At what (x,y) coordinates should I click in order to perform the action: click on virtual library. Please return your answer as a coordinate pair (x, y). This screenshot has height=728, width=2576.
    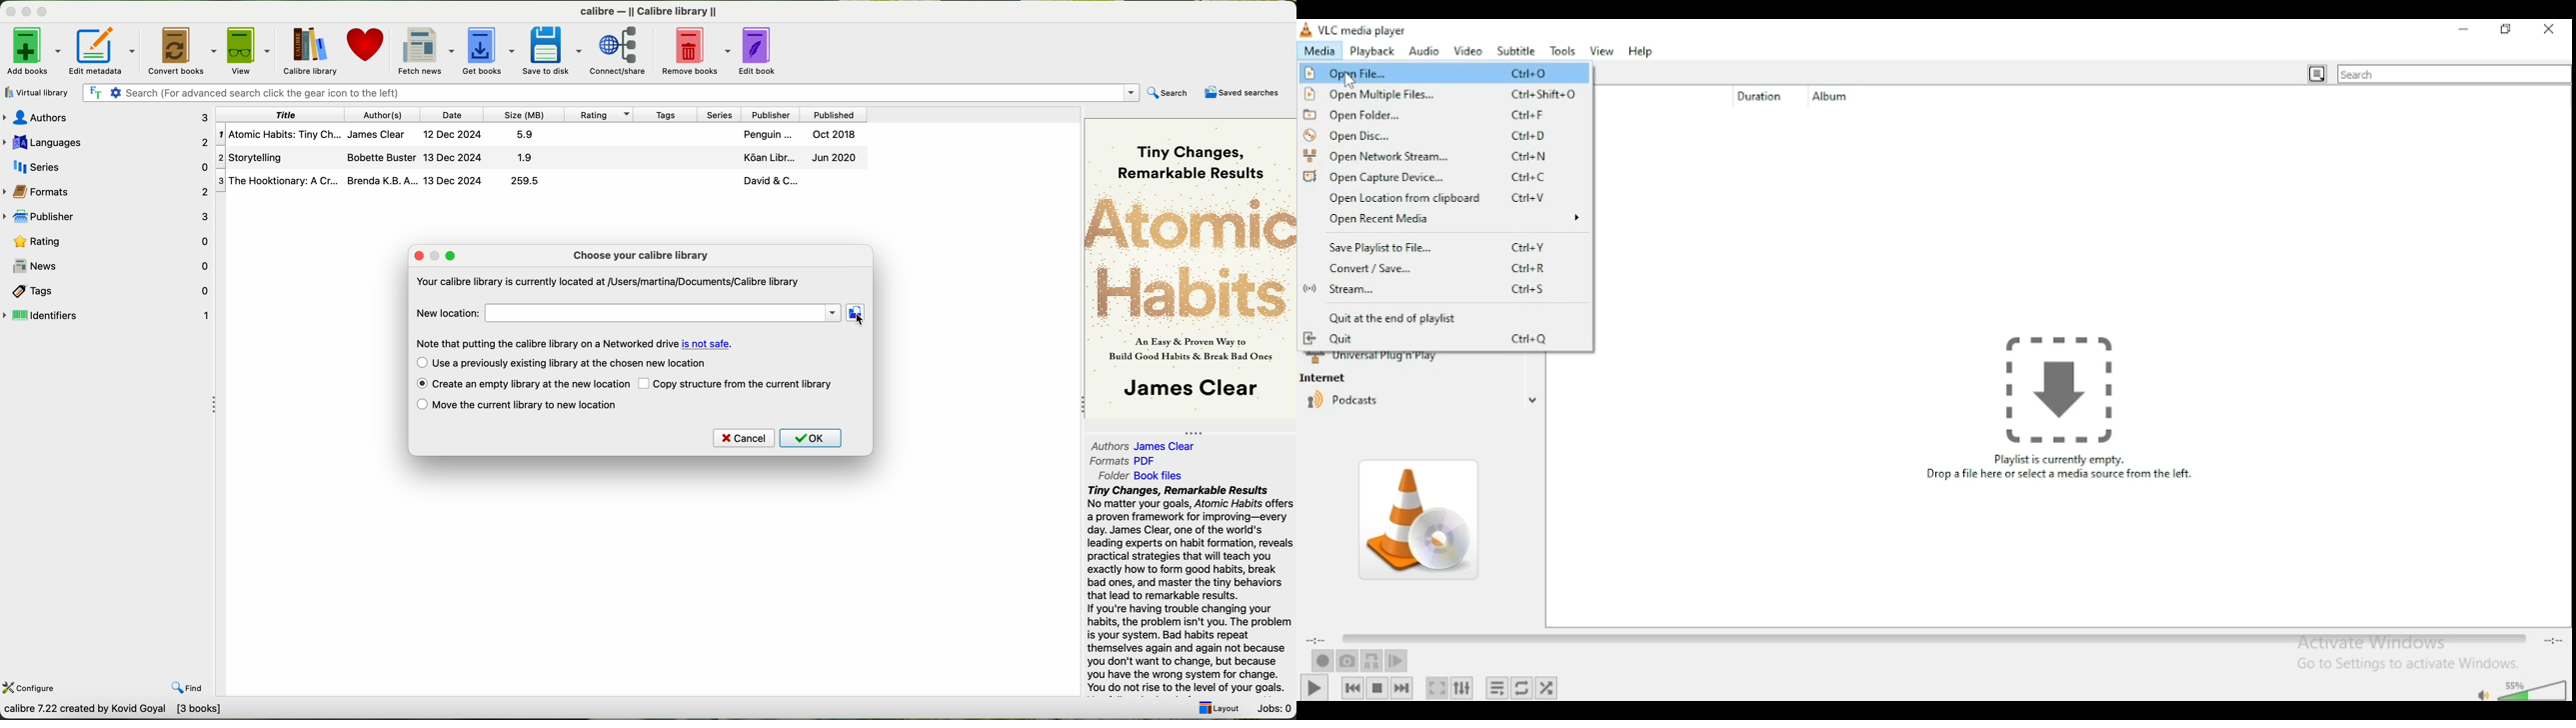
    Looking at the image, I should click on (34, 92).